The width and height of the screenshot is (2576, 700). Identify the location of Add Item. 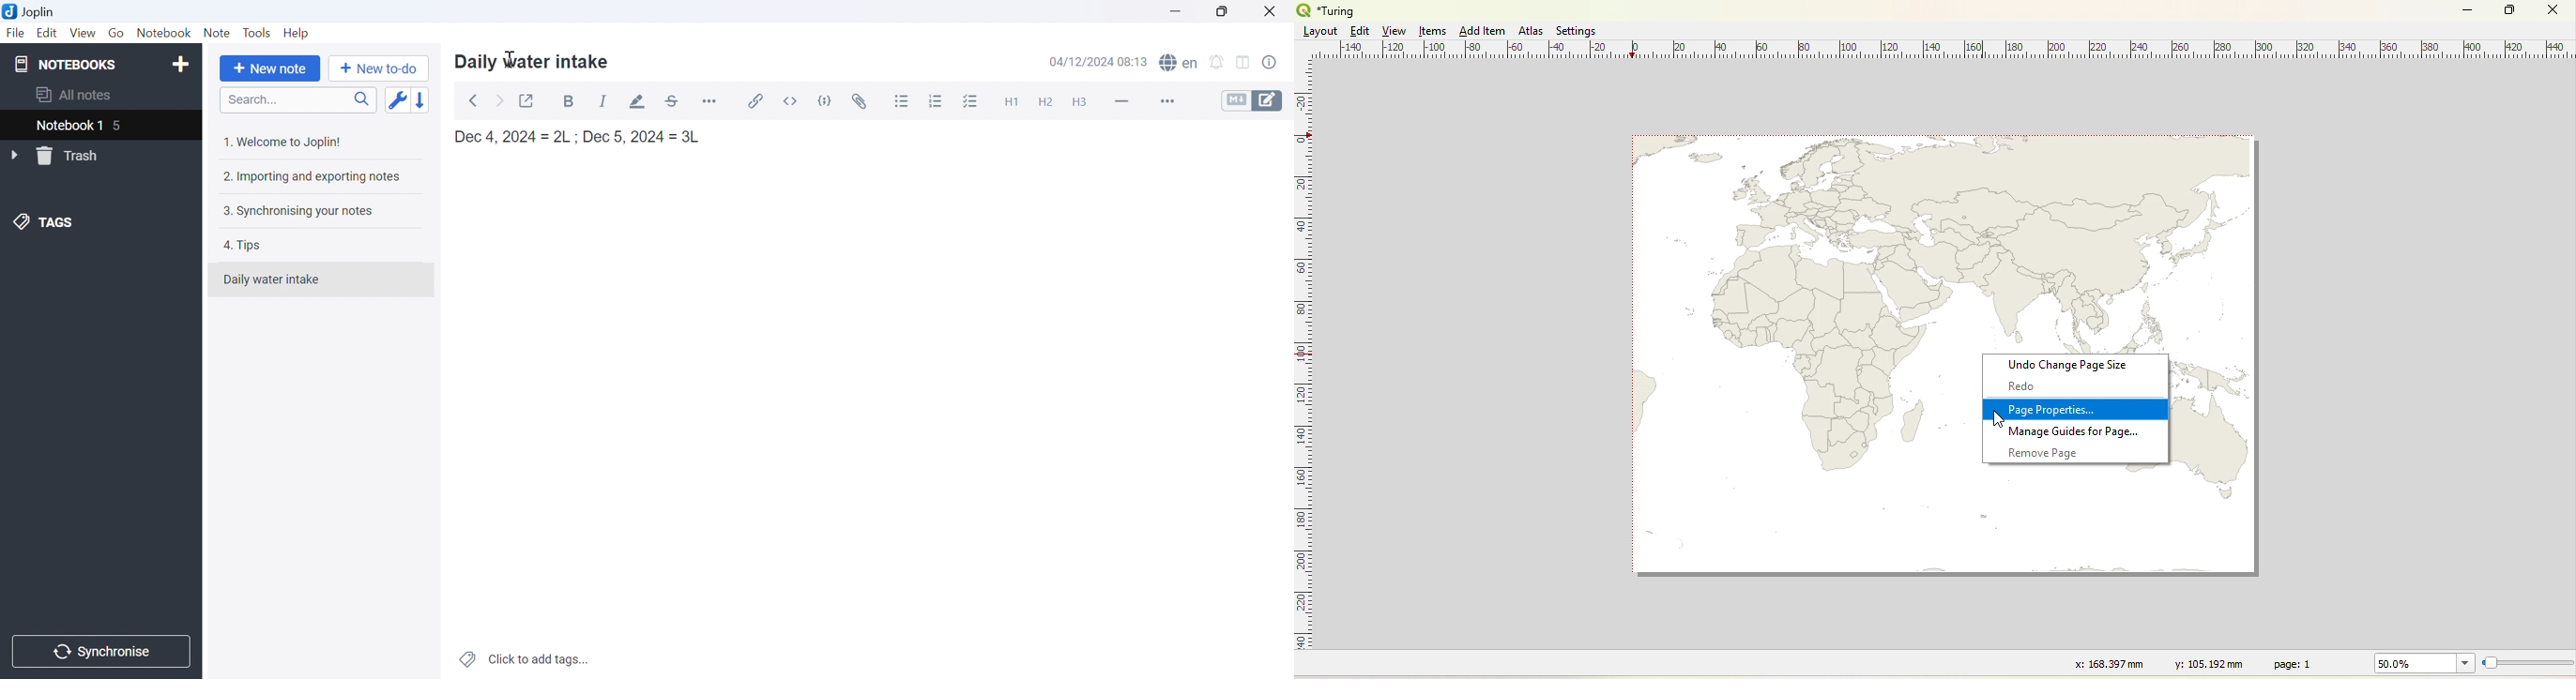
(1482, 31).